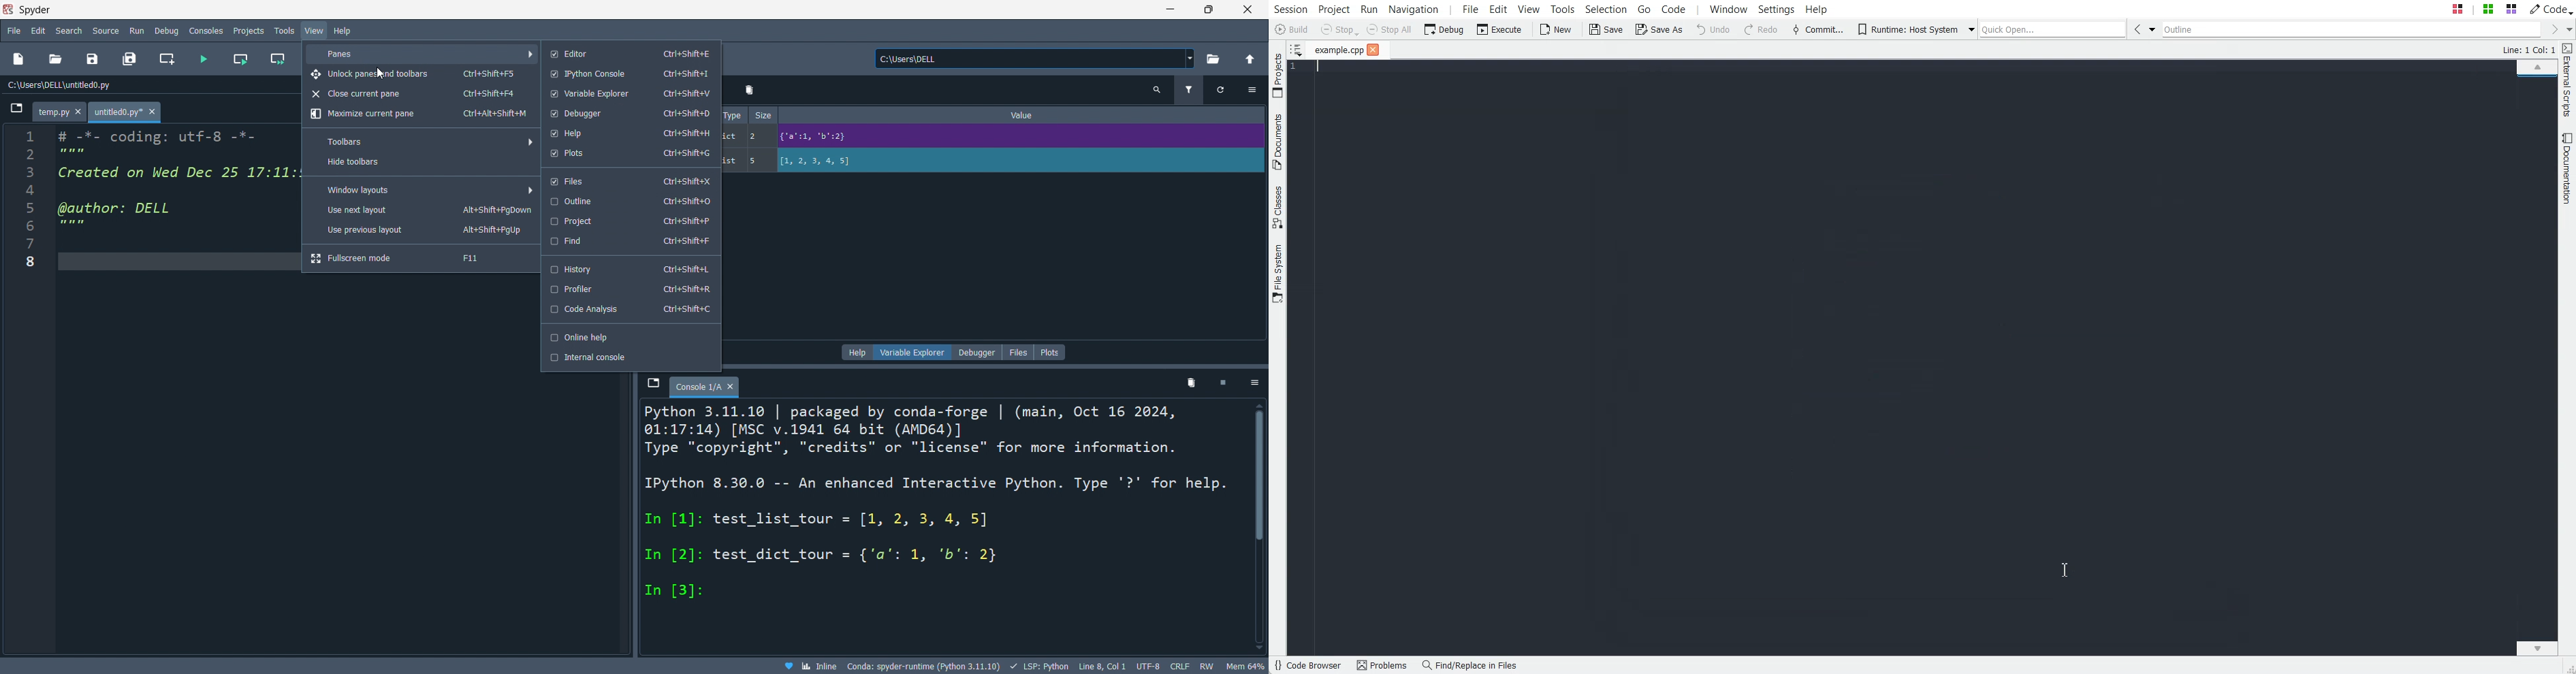 The image size is (2576, 700). I want to click on delete , so click(1192, 386).